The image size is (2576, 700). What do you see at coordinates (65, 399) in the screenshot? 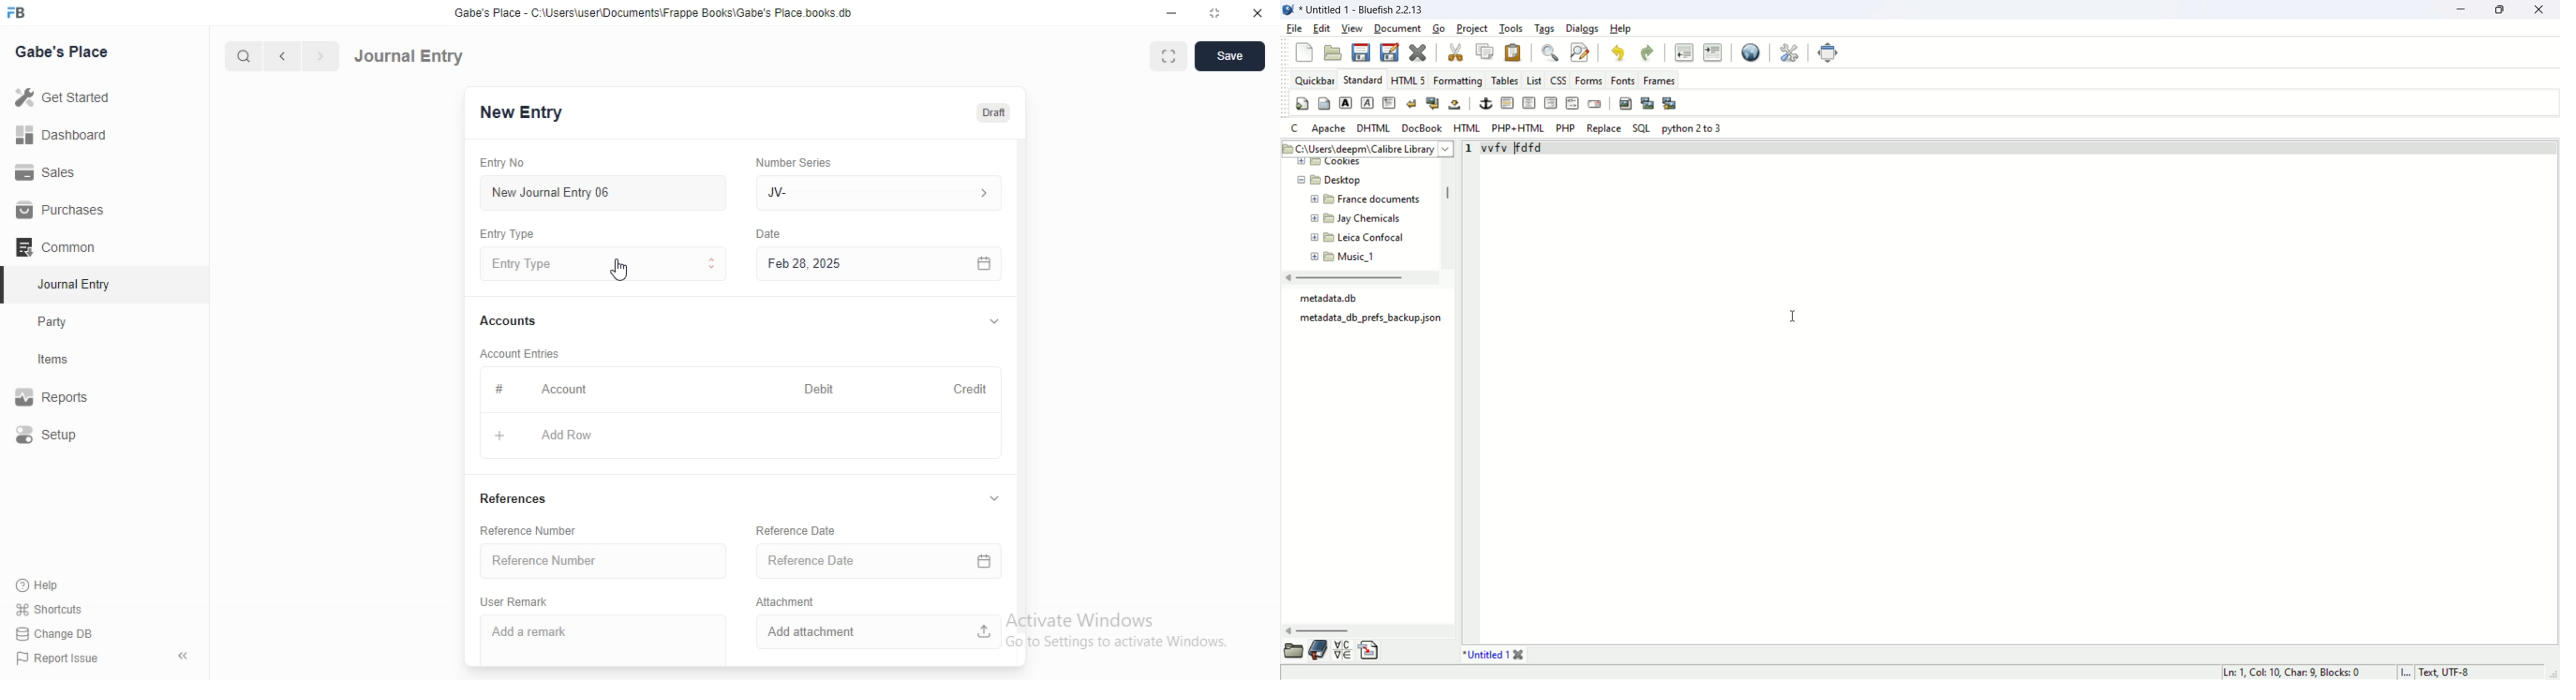
I see `Reports` at bounding box center [65, 399].